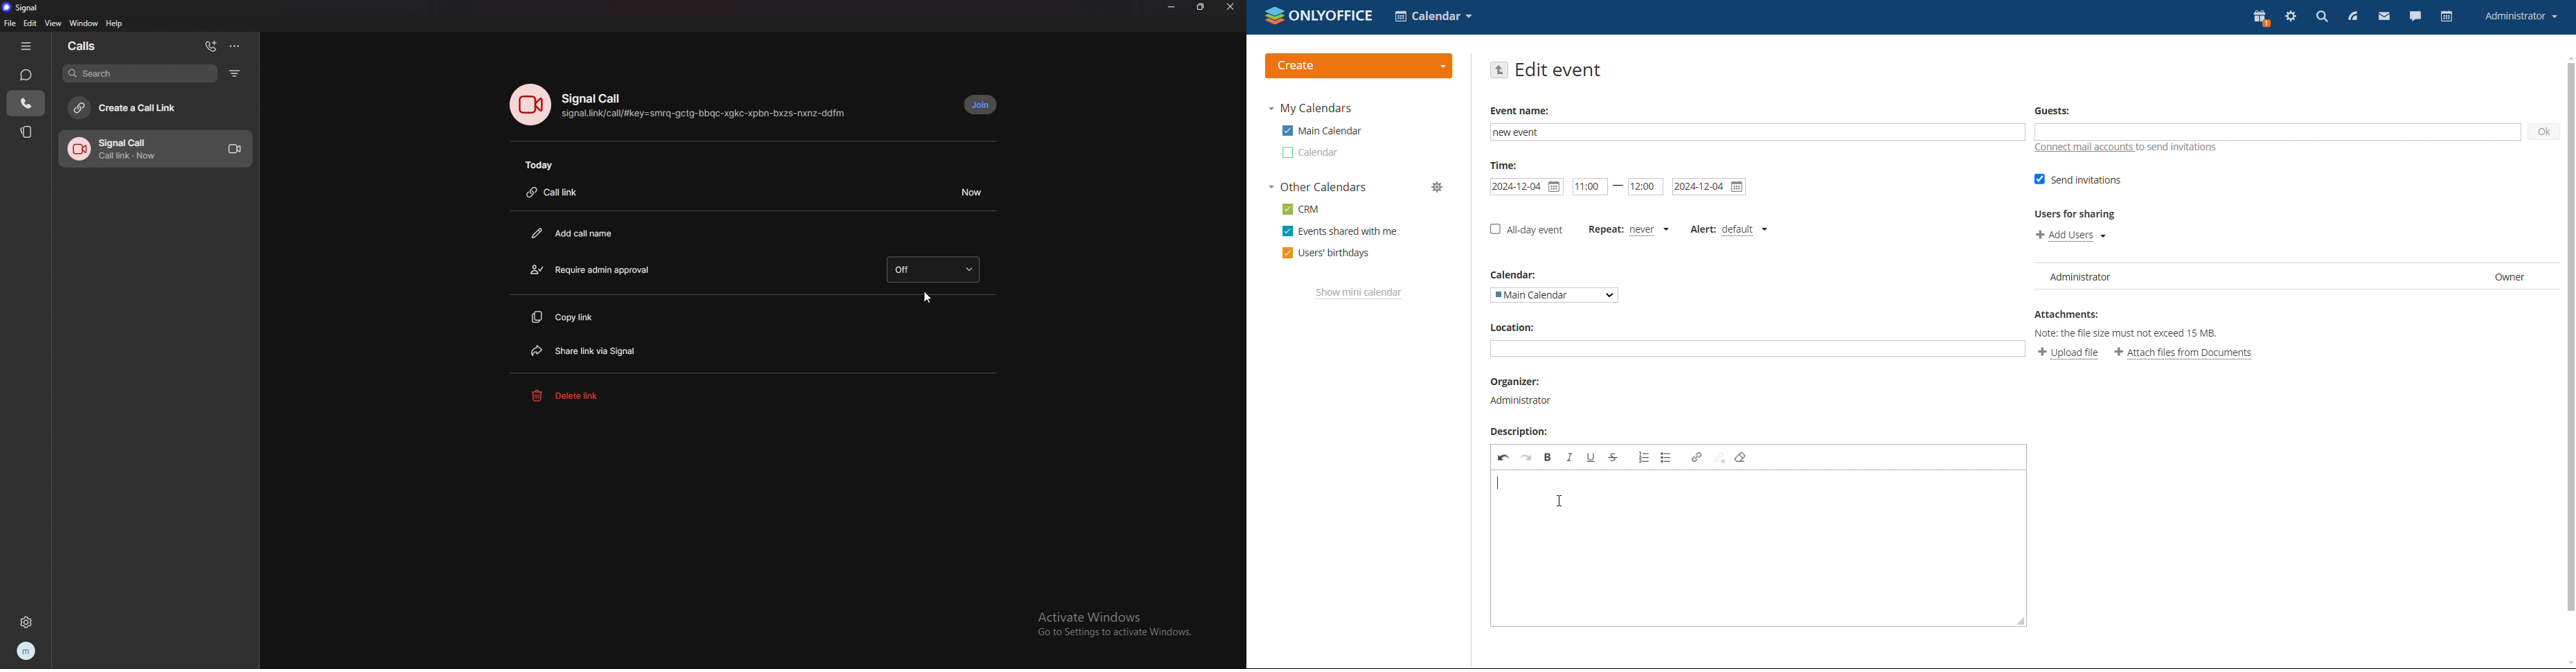 The height and width of the screenshot is (672, 2576). Describe the element at coordinates (25, 8) in the screenshot. I see `signal` at that location.